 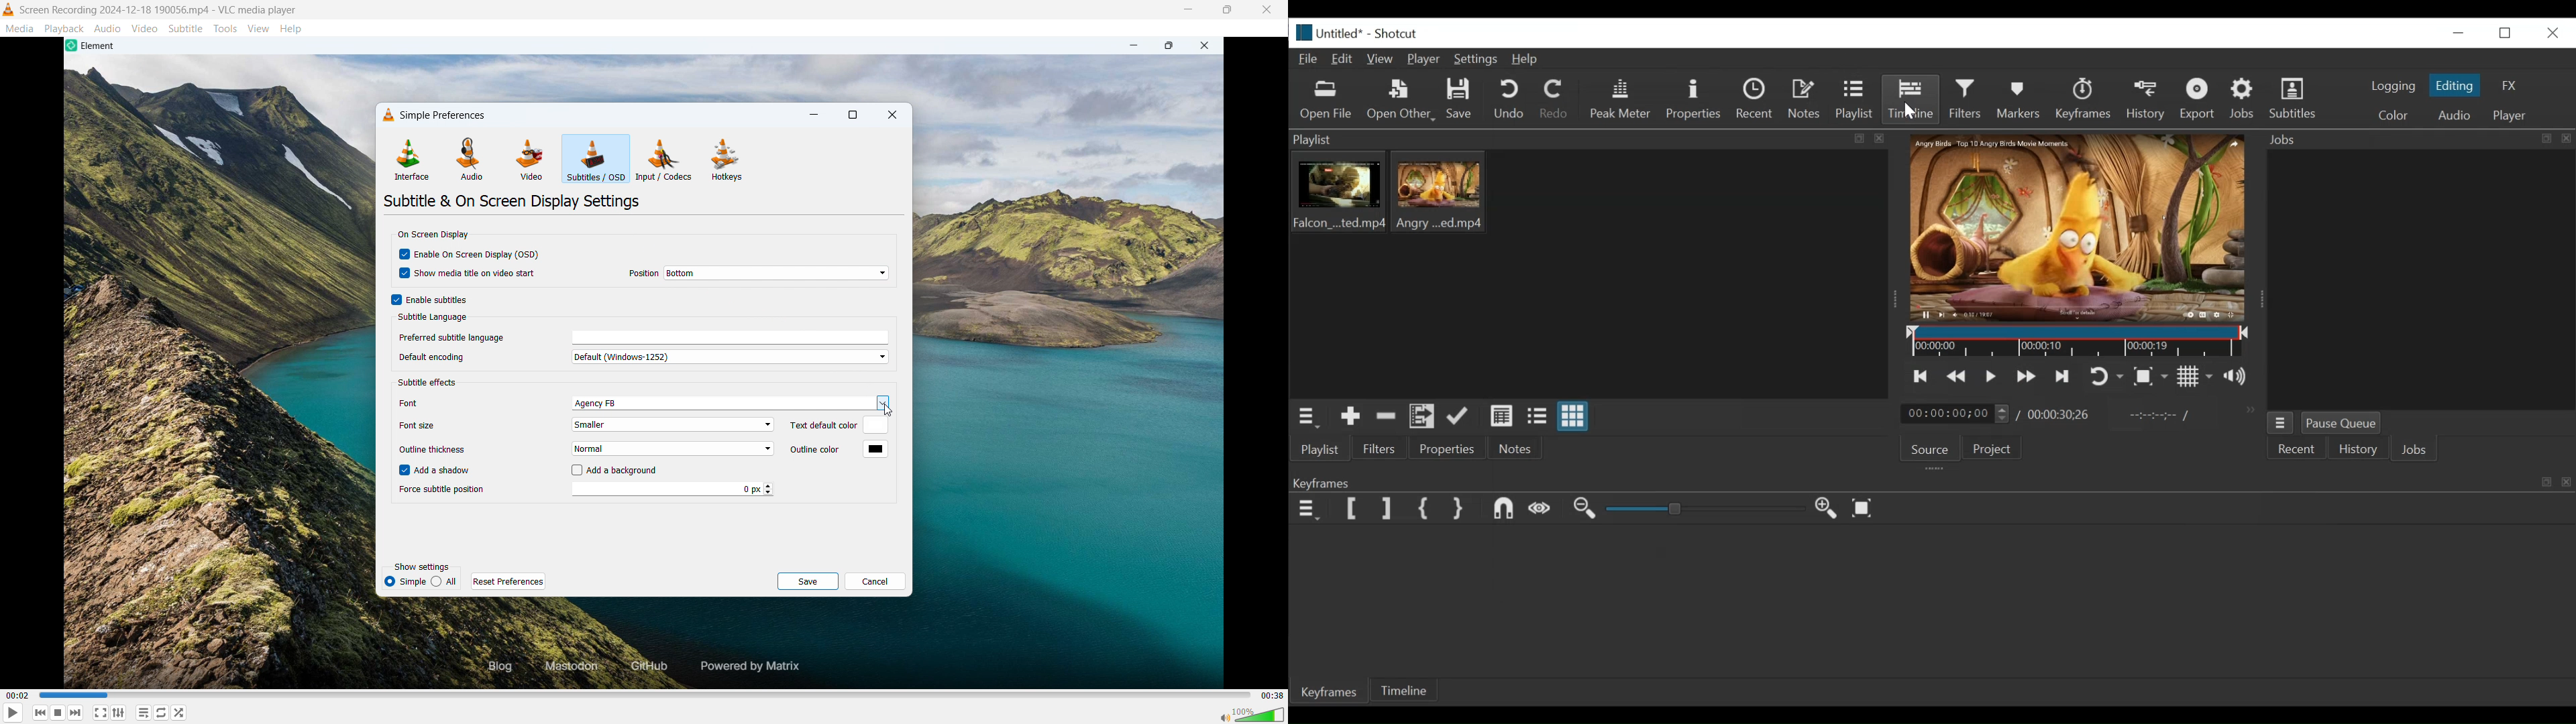 I want to click on Position, so click(x=644, y=274).